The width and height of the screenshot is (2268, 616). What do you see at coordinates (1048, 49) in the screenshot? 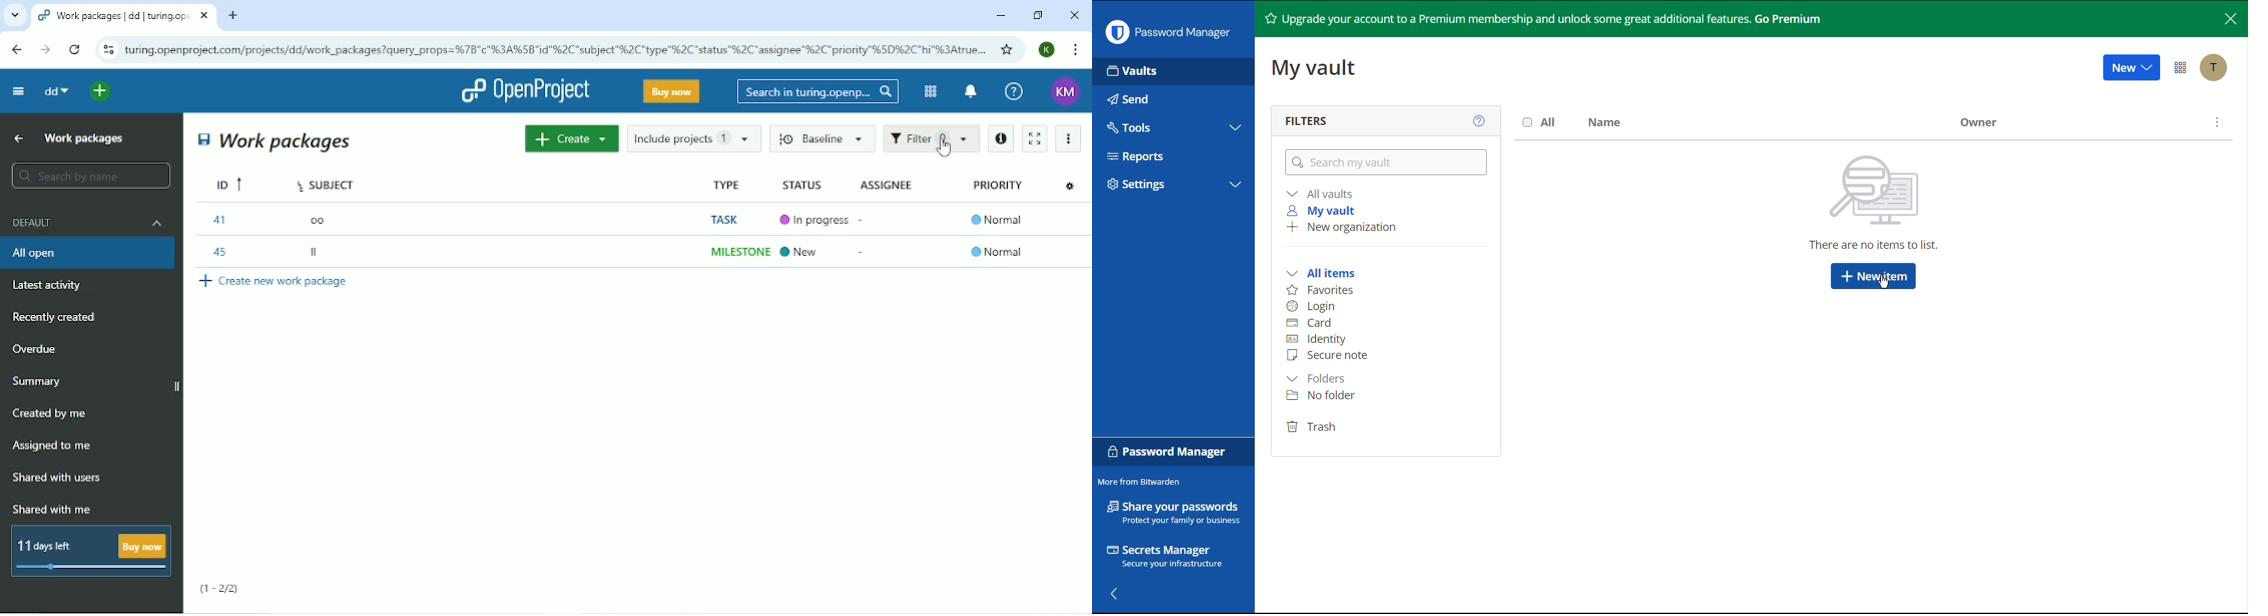
I see `Account` at bounding box center [1048, 49].